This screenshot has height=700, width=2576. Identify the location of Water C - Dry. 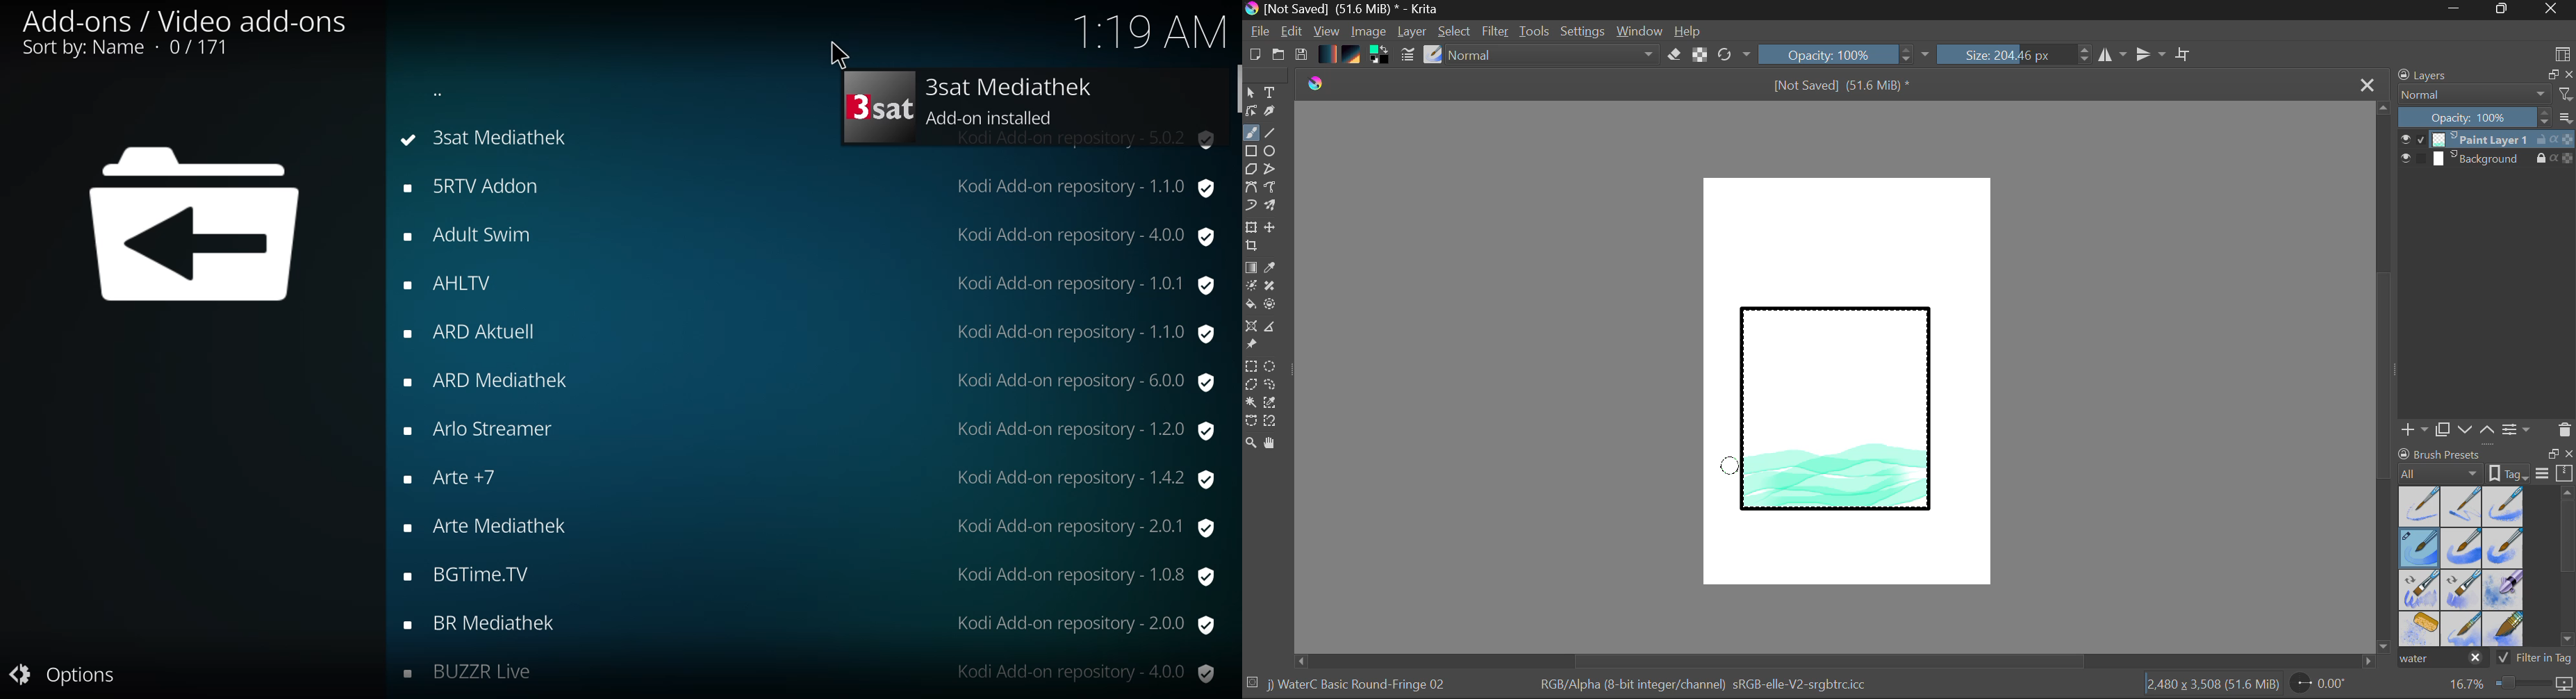
(2420, 505).